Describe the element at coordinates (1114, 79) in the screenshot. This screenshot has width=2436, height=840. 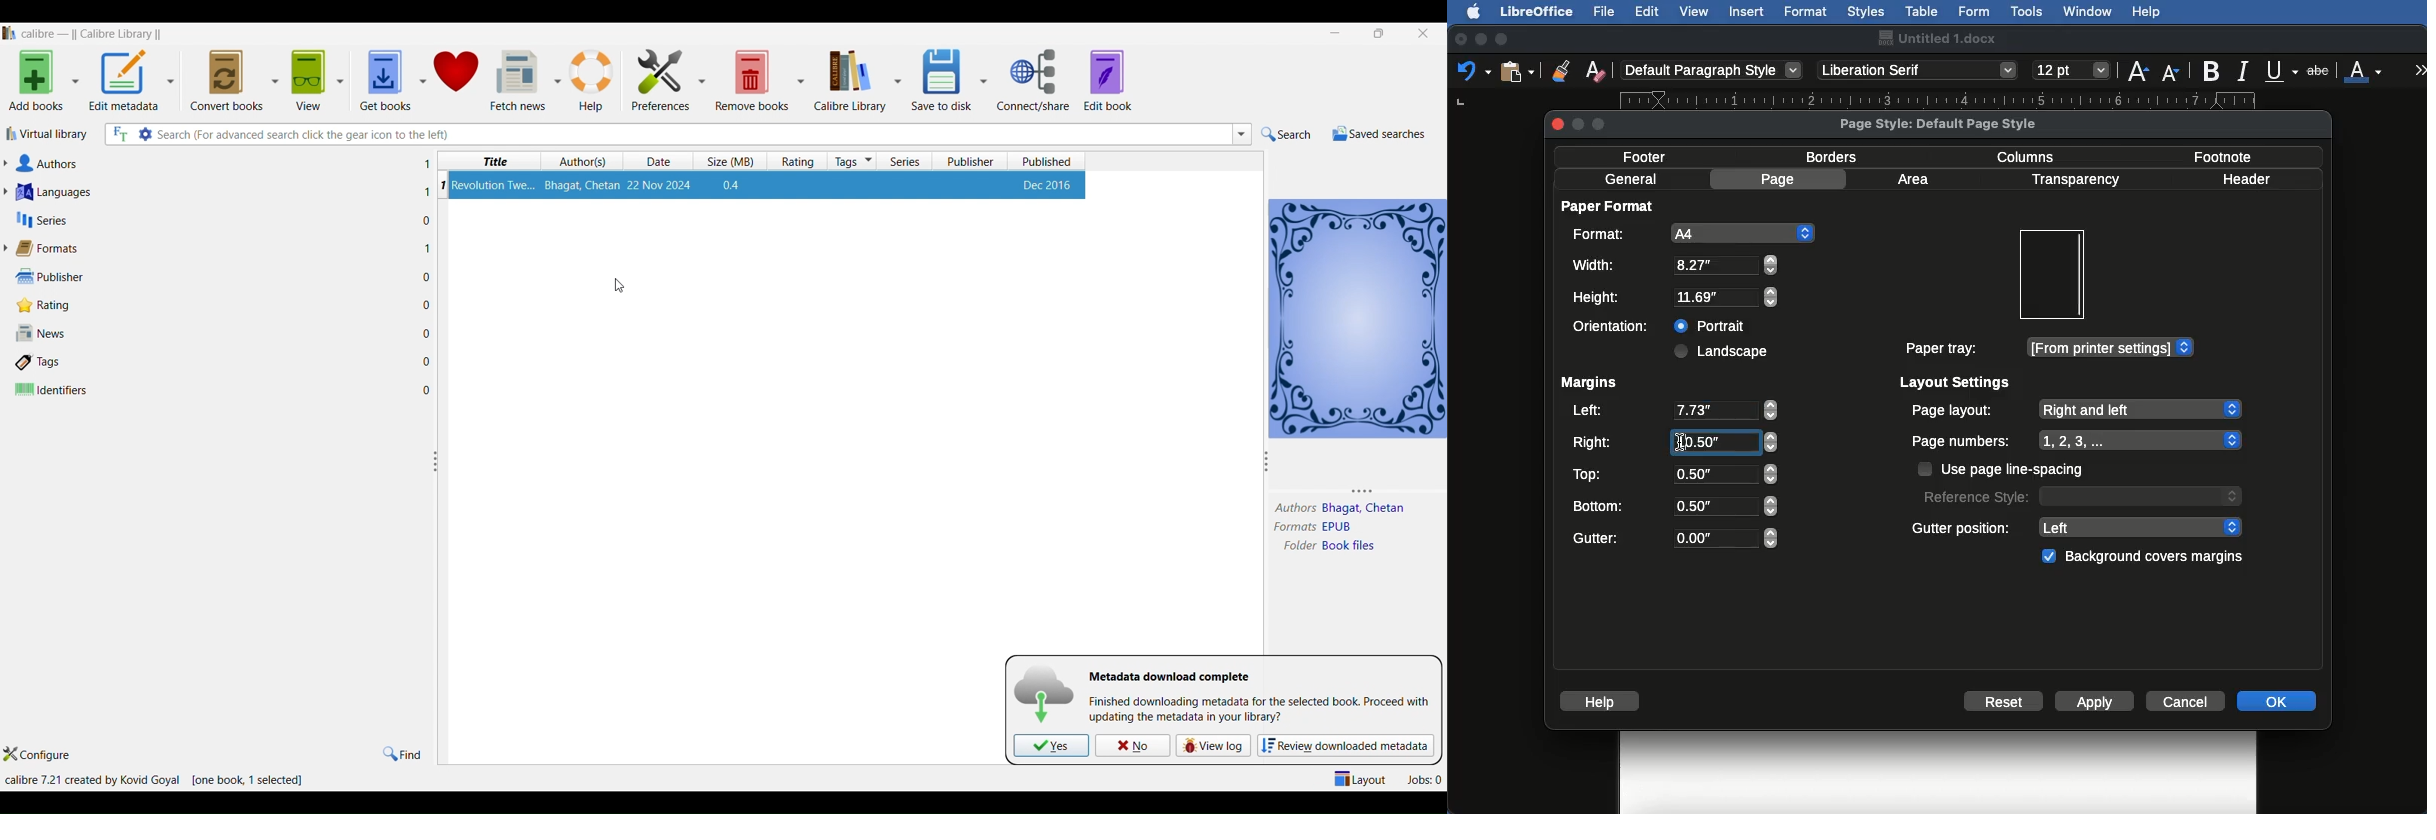
I see `edit book` at that location.